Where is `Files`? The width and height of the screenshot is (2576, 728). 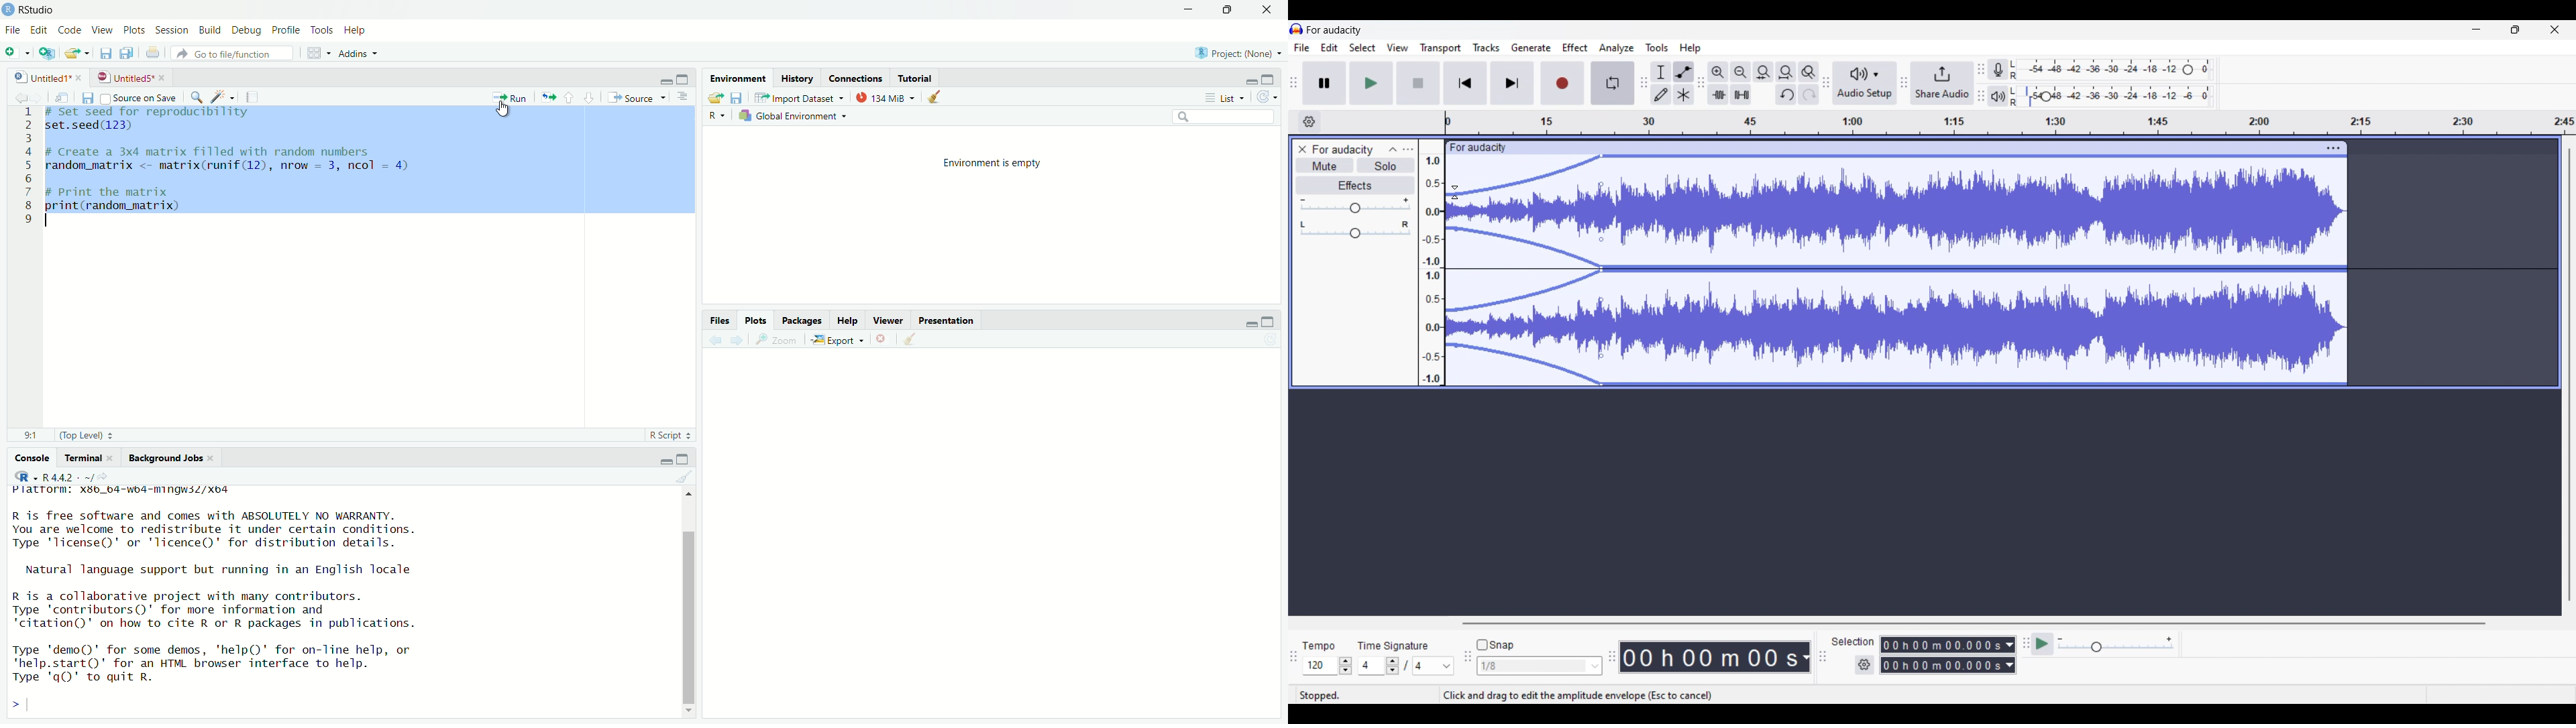 Files is located at coordinates (722, 321).